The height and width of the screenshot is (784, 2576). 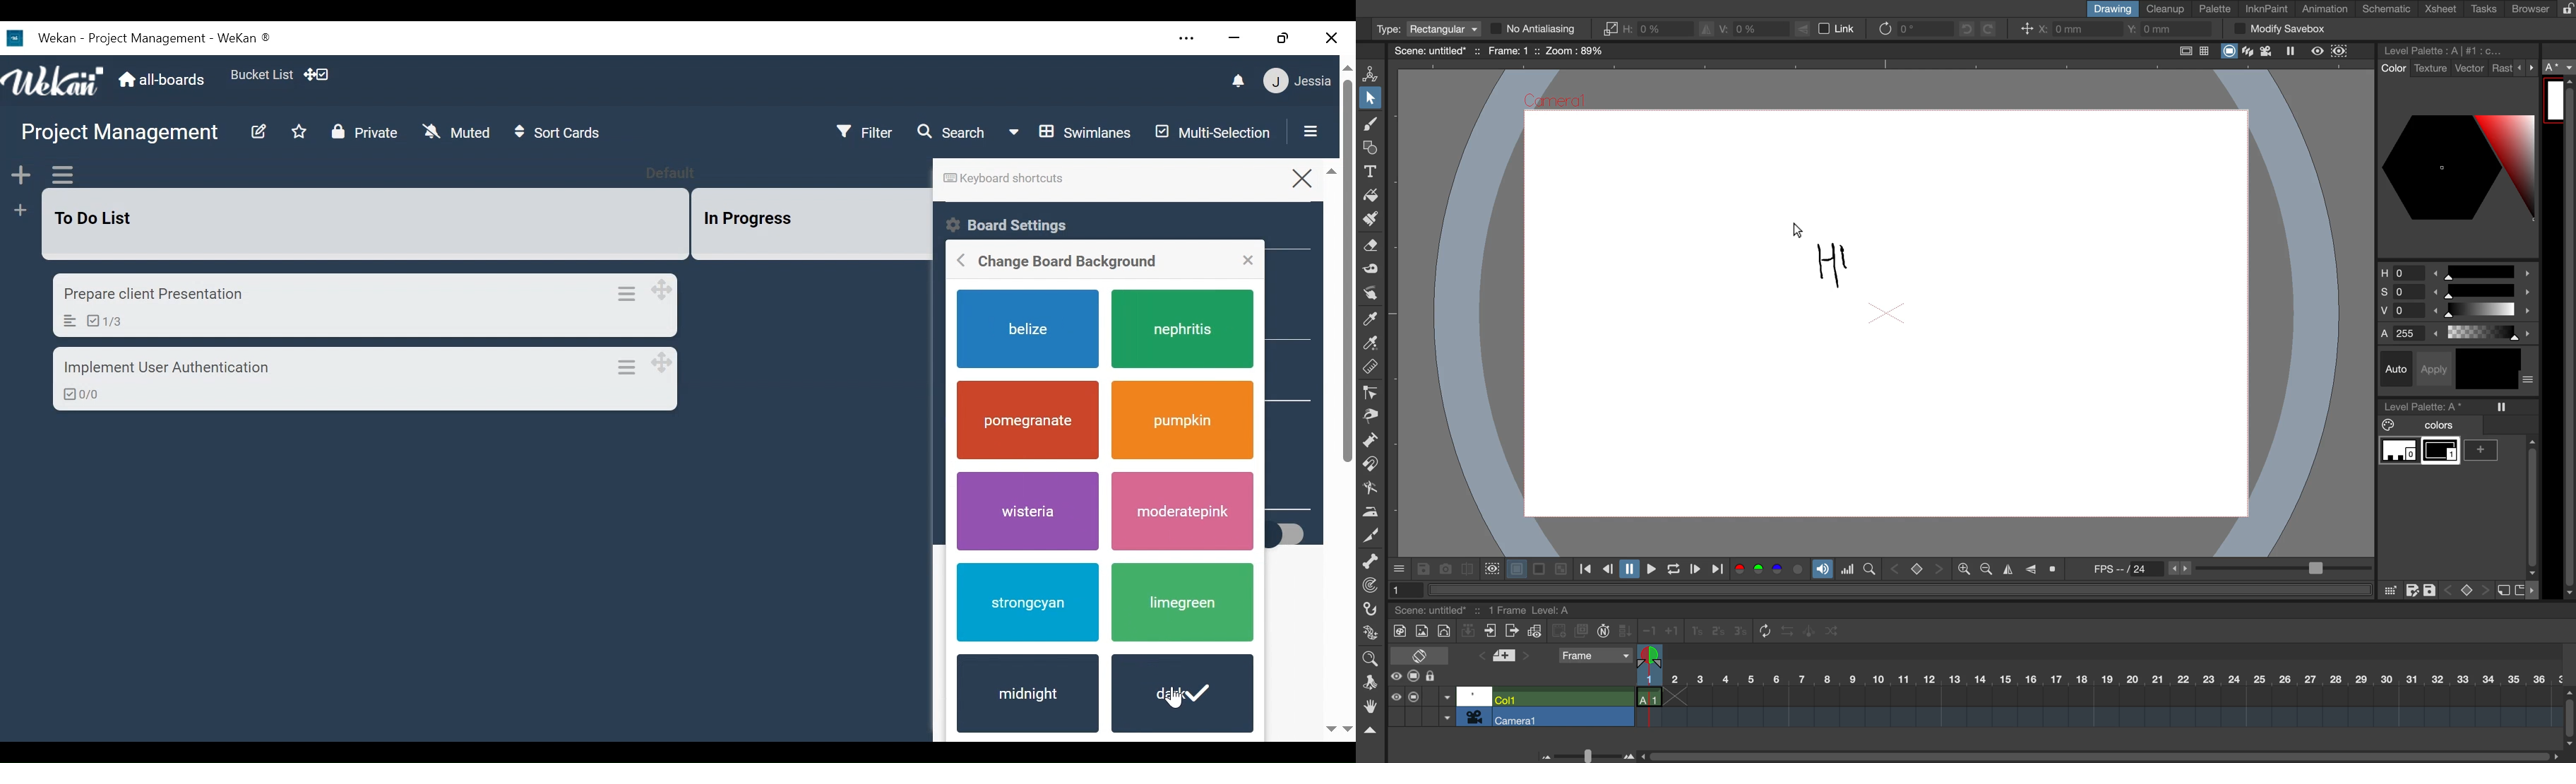 What do you see at coordinates (2519, 589) in the screenshot?
I see `new page` at bounding box center [2519, 589].